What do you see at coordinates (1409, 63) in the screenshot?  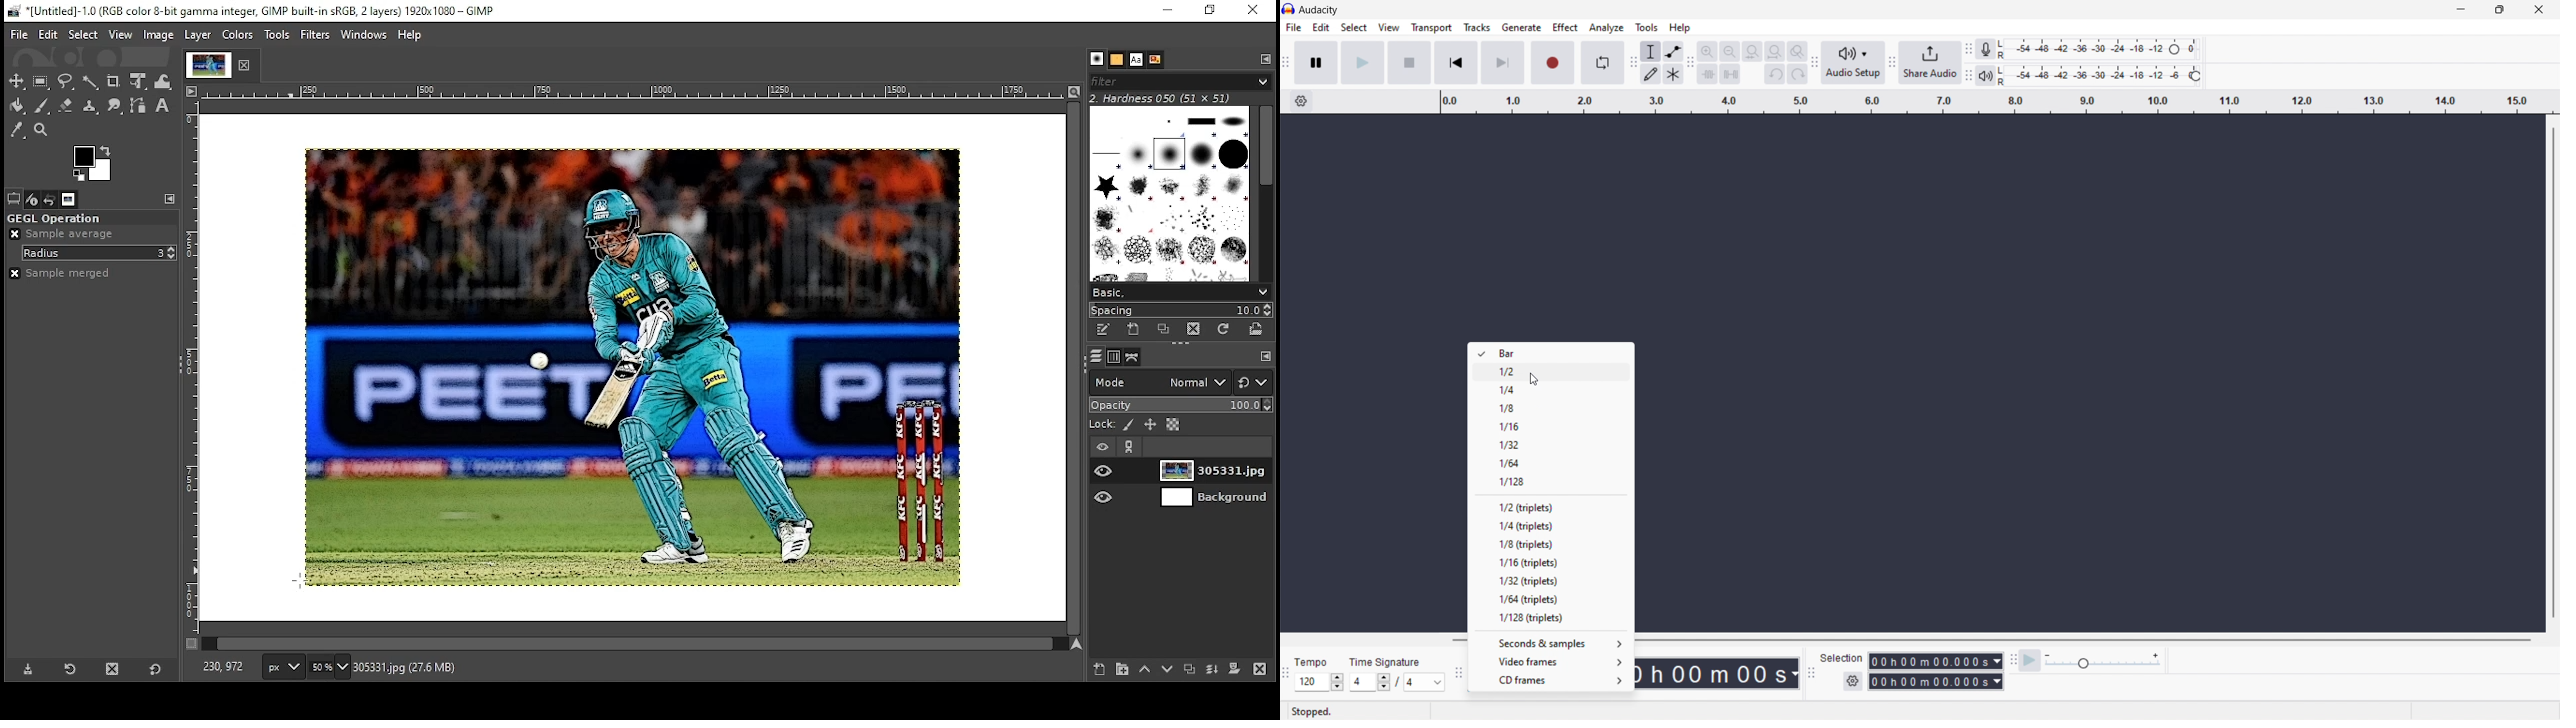 I see `stop` at bounding box center [1409, 63].